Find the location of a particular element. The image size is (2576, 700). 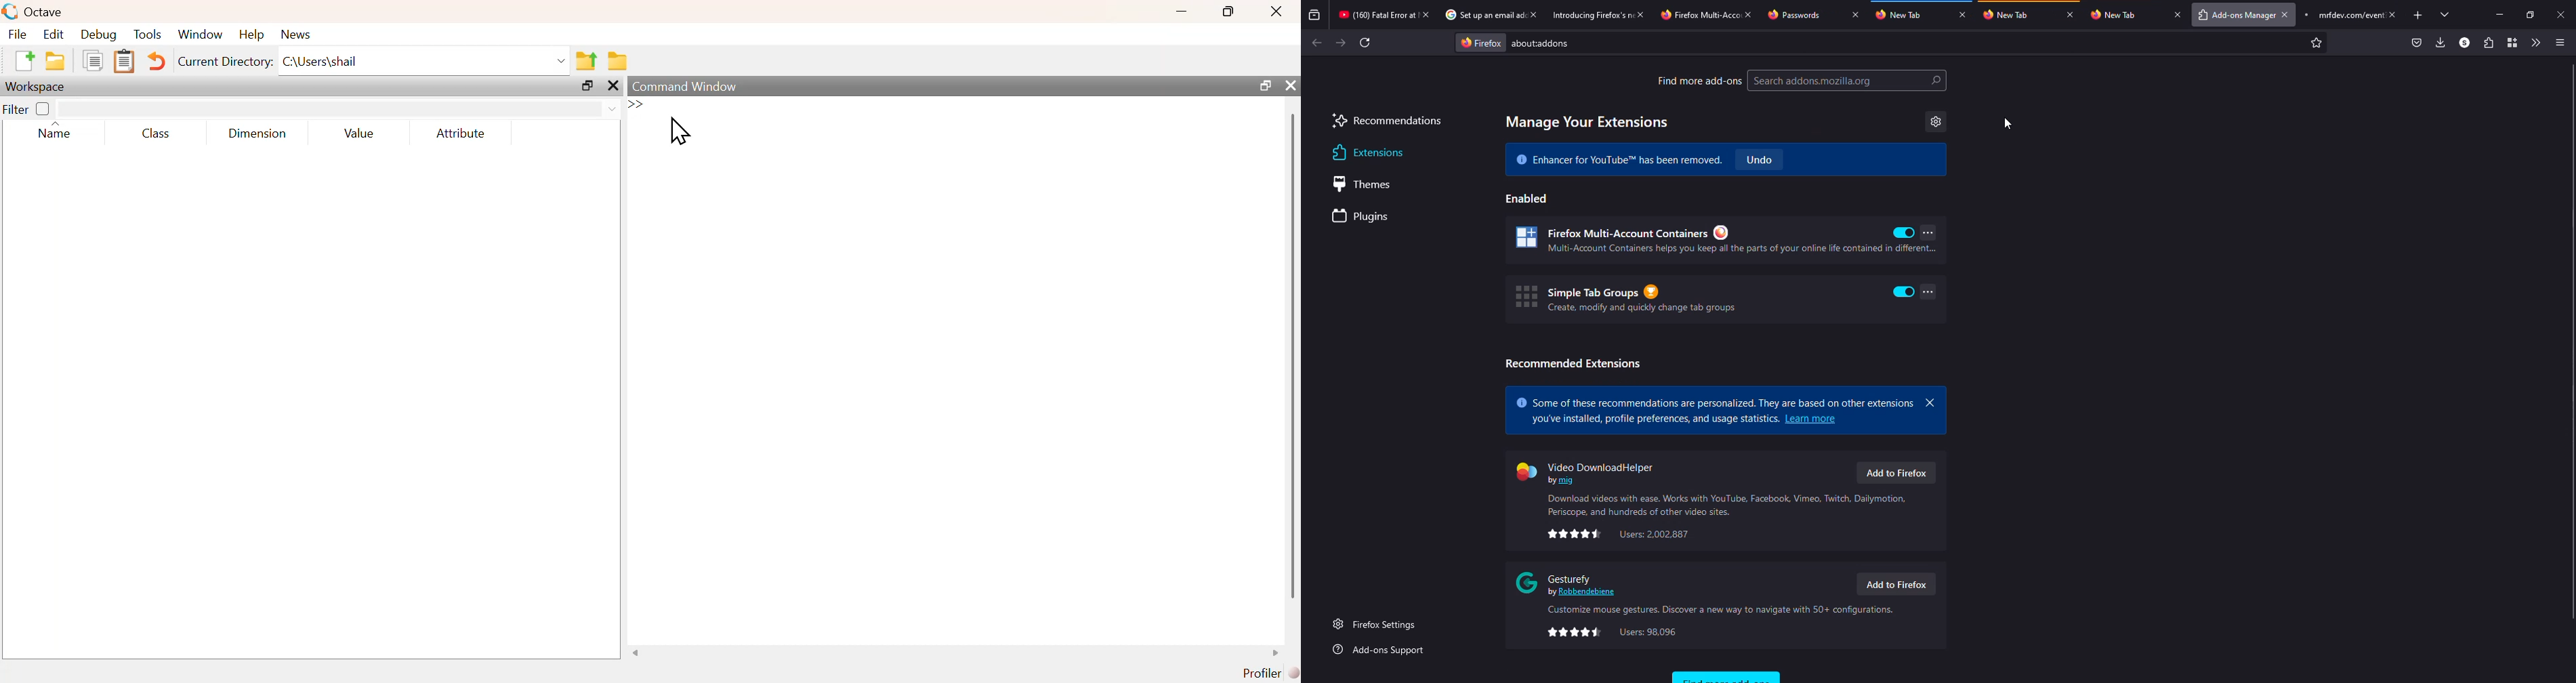

Attribute is located at coordinates (462, 133).